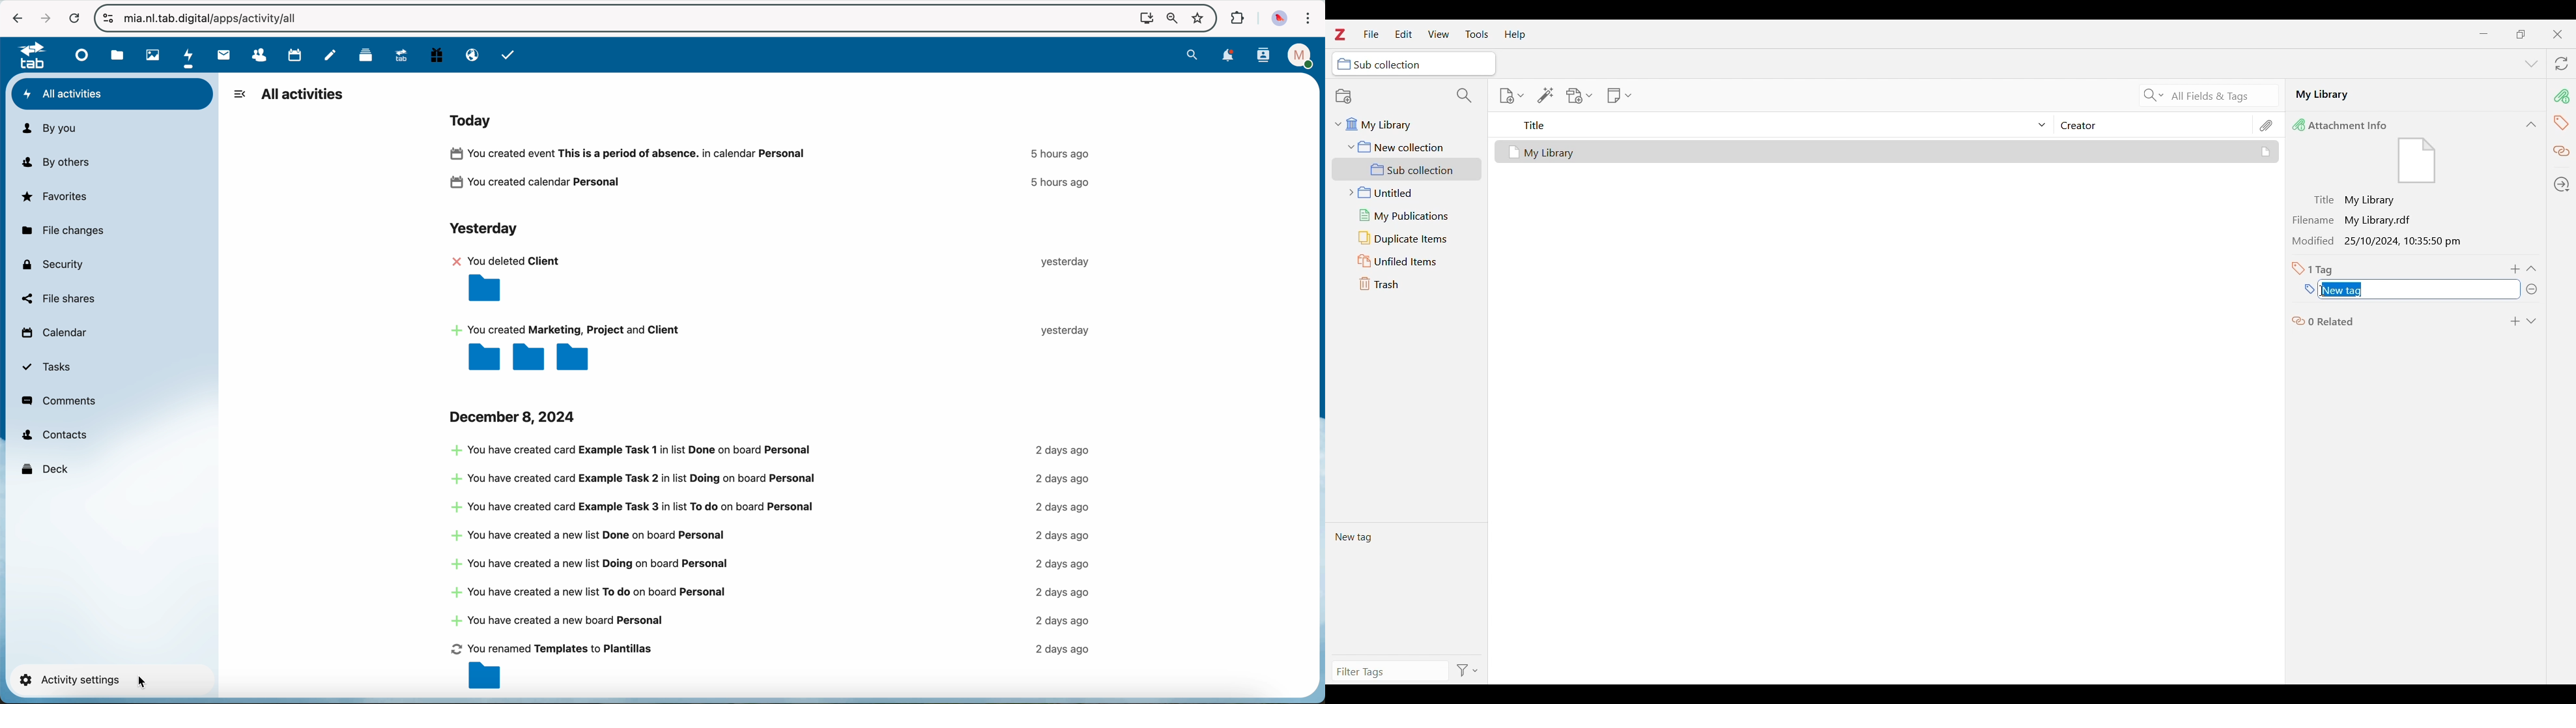  Describe the element at coordinates (1192, 54) in the screenshot. I see `search` at that location.